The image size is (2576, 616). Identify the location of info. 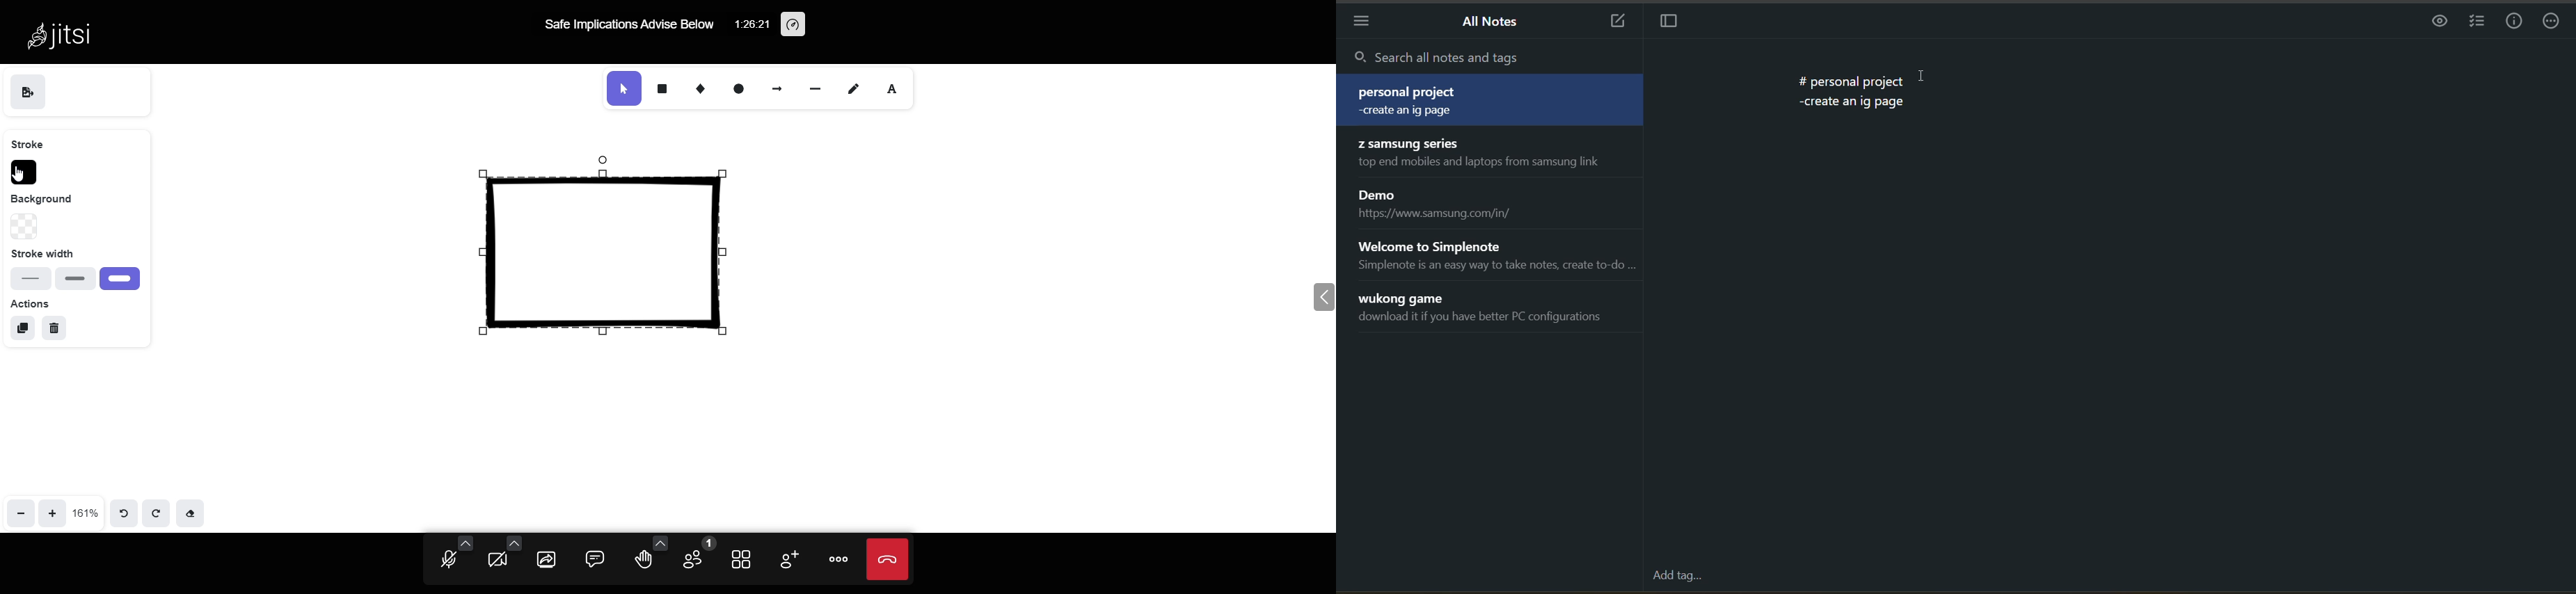
(2516, 21).